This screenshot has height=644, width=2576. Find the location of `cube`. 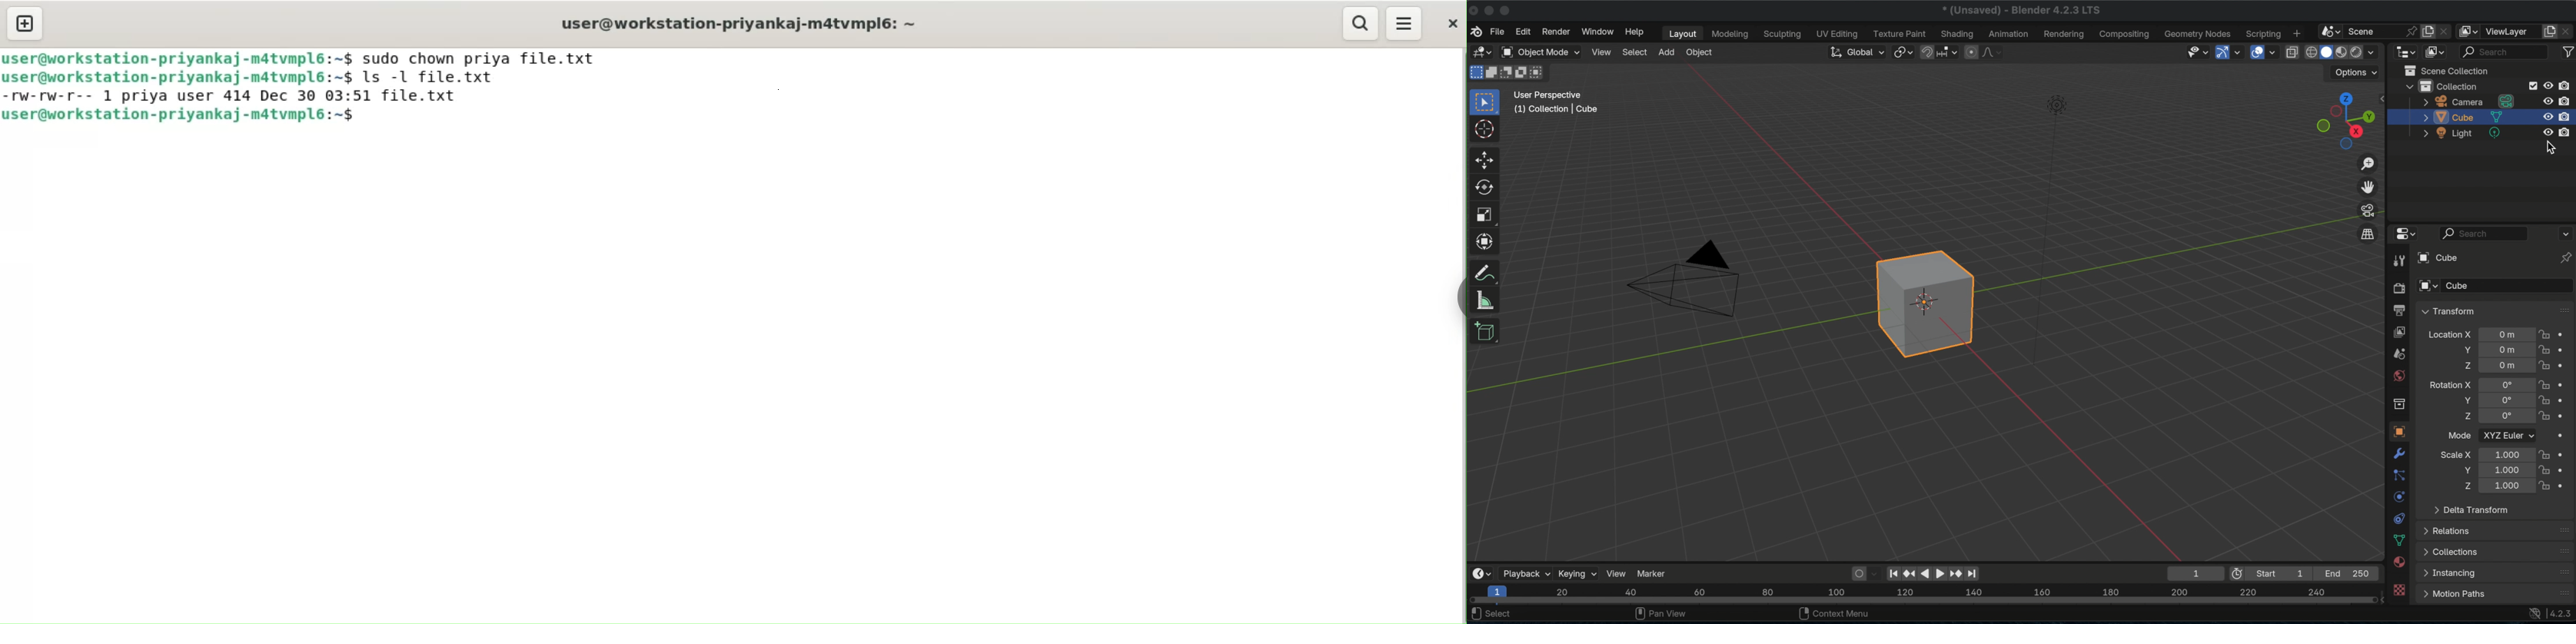

cube is located at coordinates (2468, 117).